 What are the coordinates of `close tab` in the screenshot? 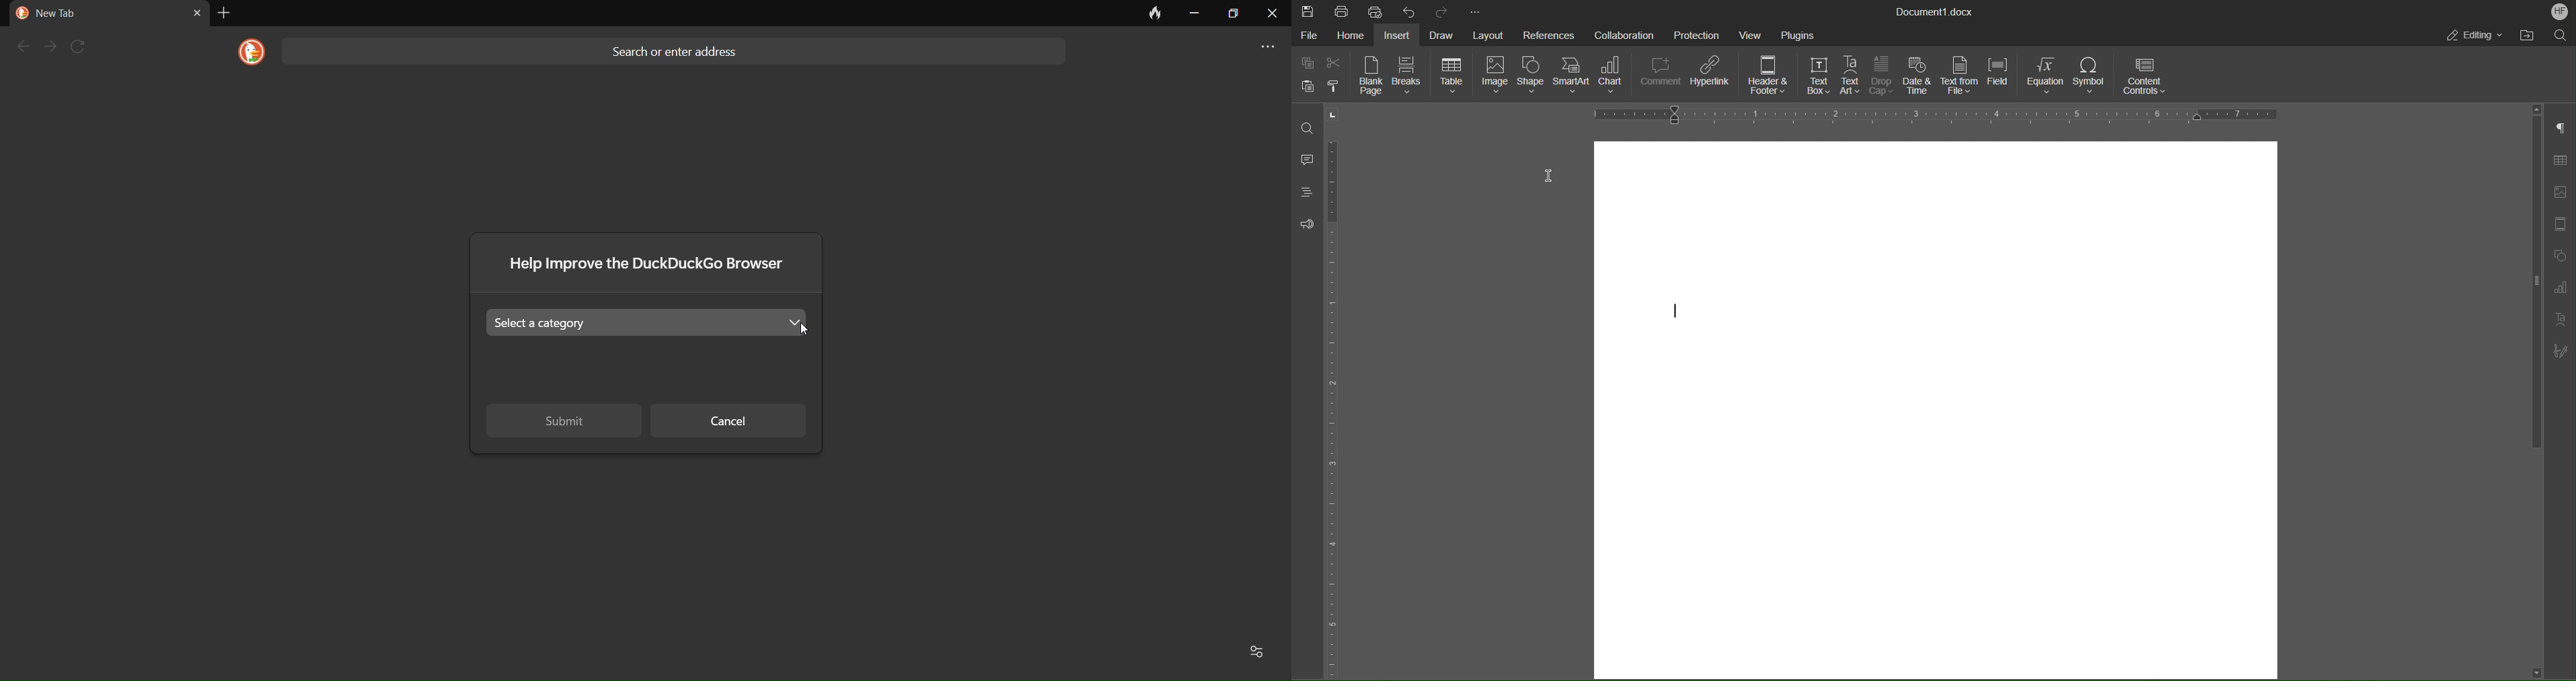 It's located at (196, 12).